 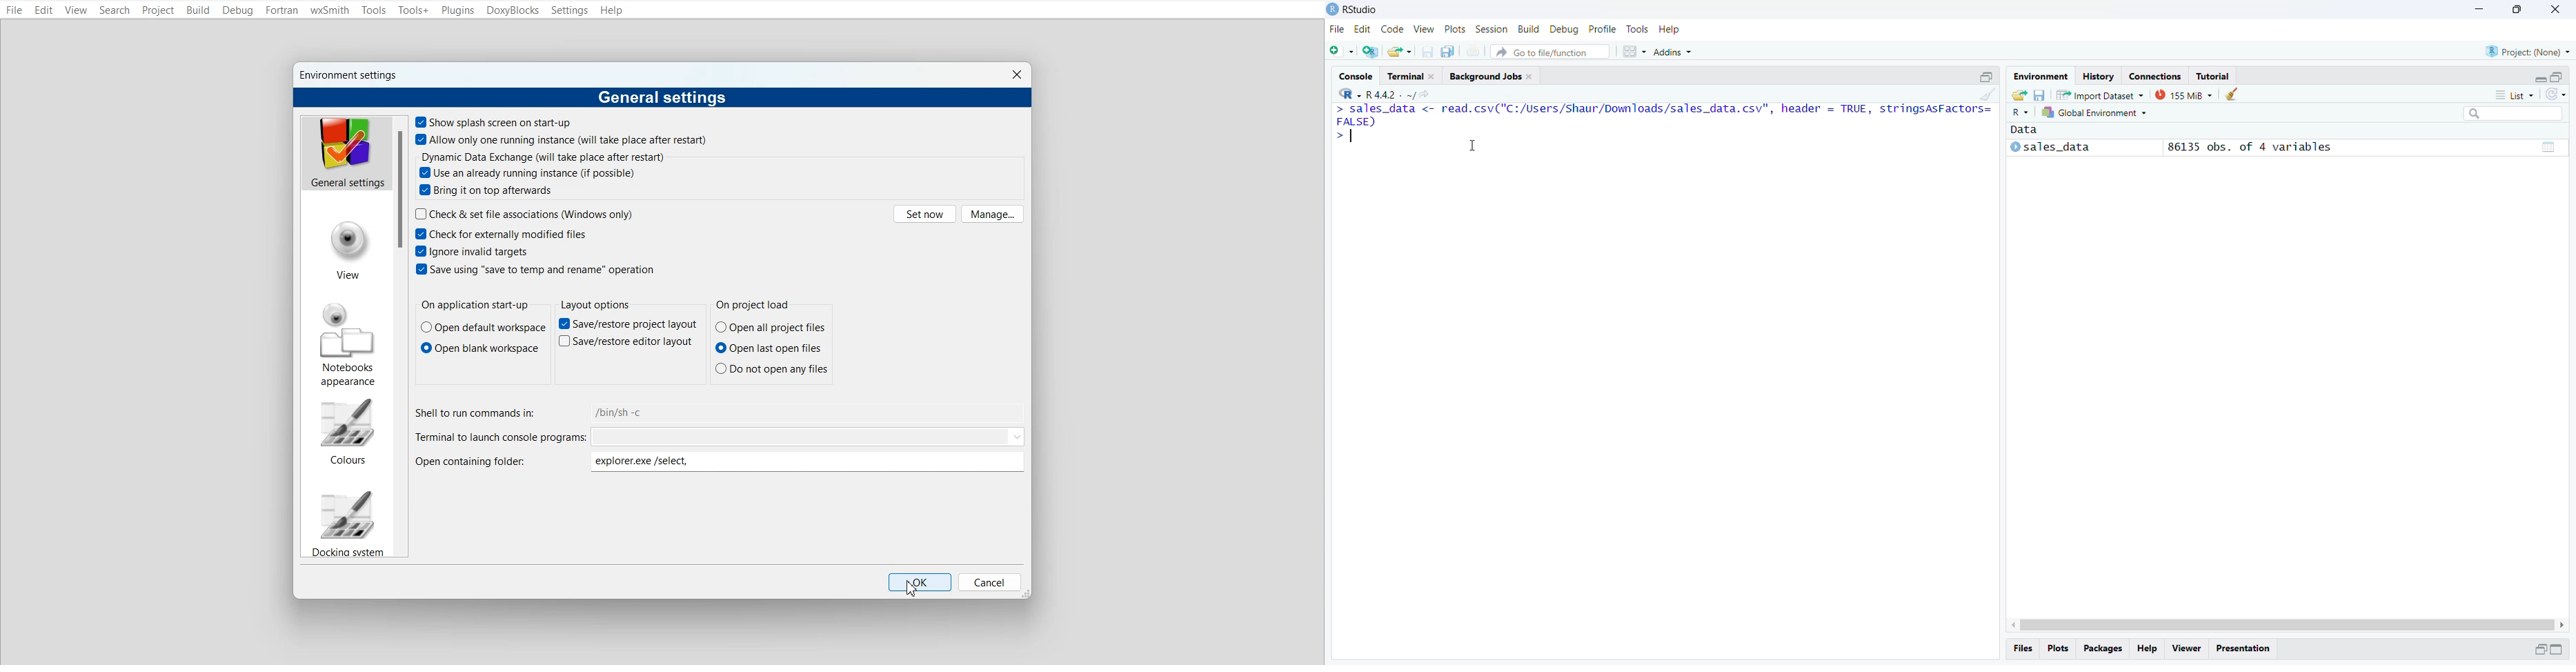 What do you see at coordinates (1372, 52) in the screenshot?
I see `Create a Project` at bounding box center [1372, 52].